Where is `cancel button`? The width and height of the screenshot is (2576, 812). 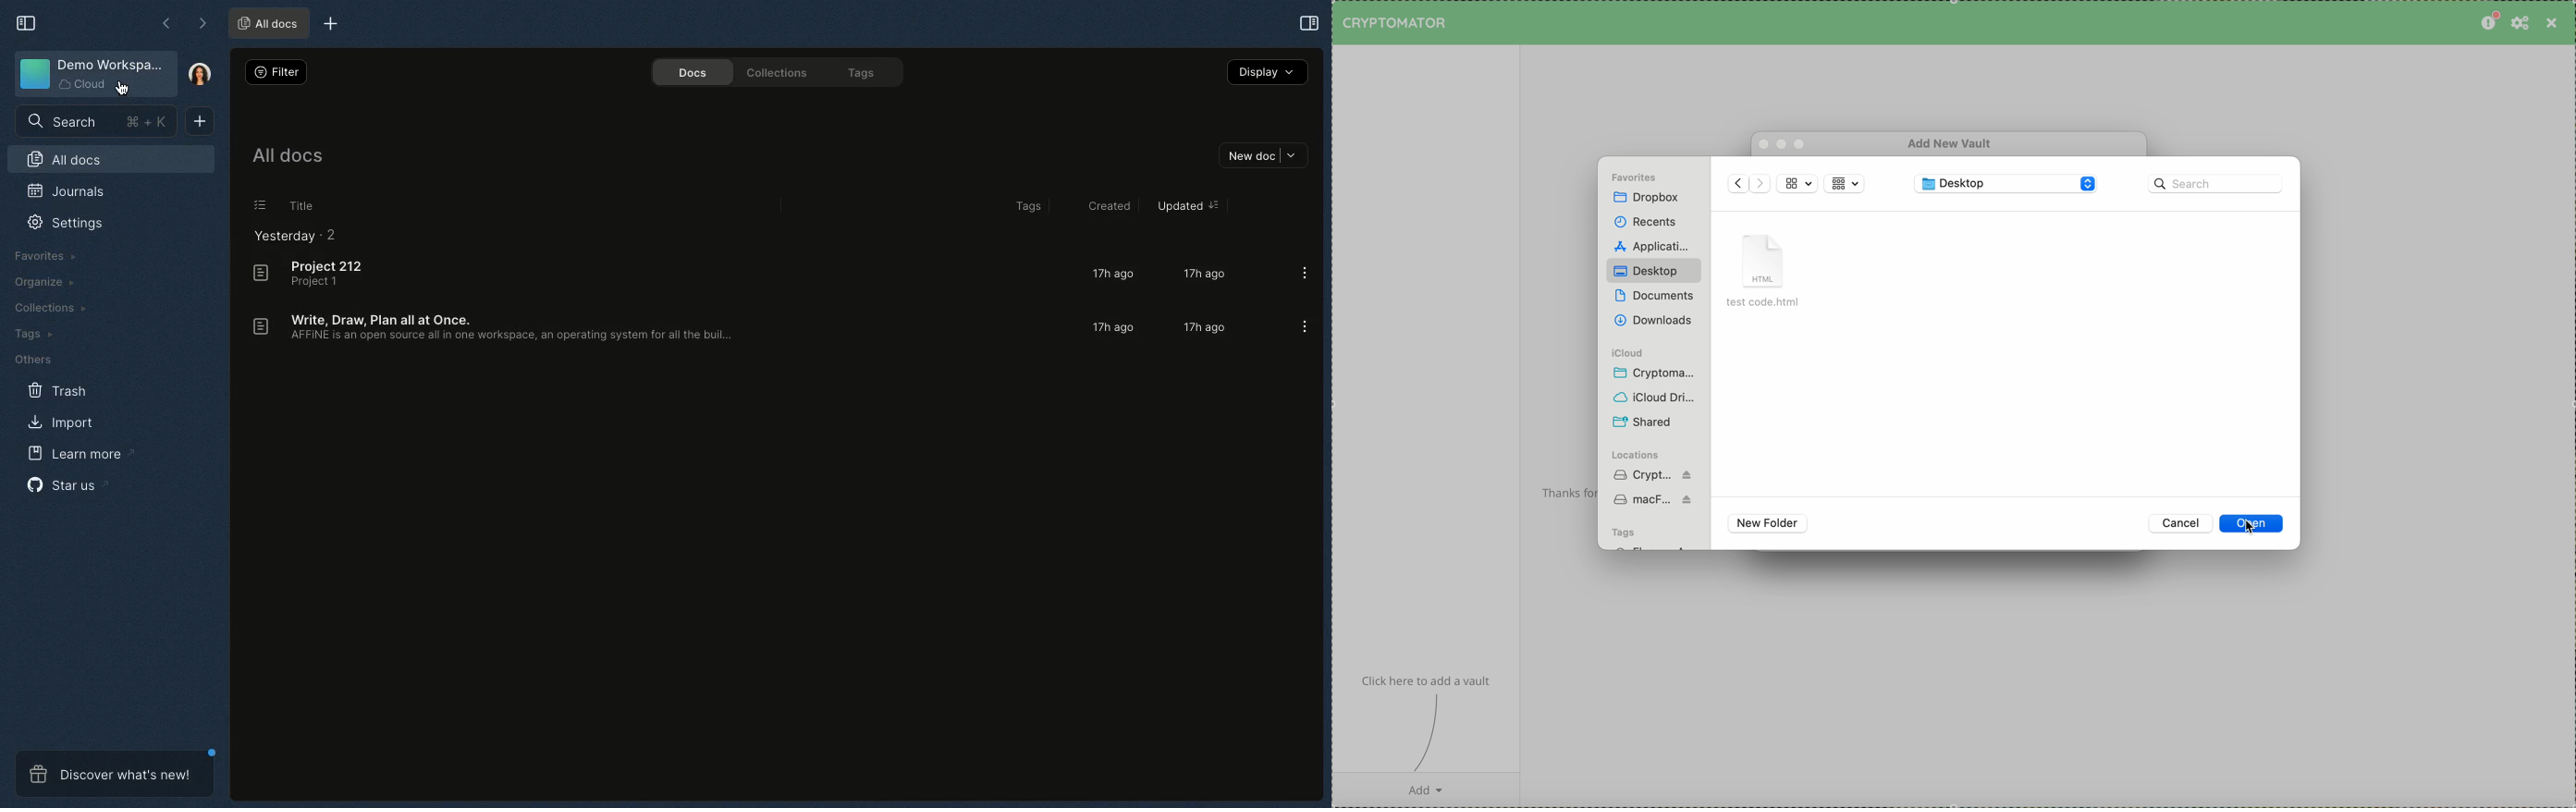 cancel button is located at coordinates (2182, 523).